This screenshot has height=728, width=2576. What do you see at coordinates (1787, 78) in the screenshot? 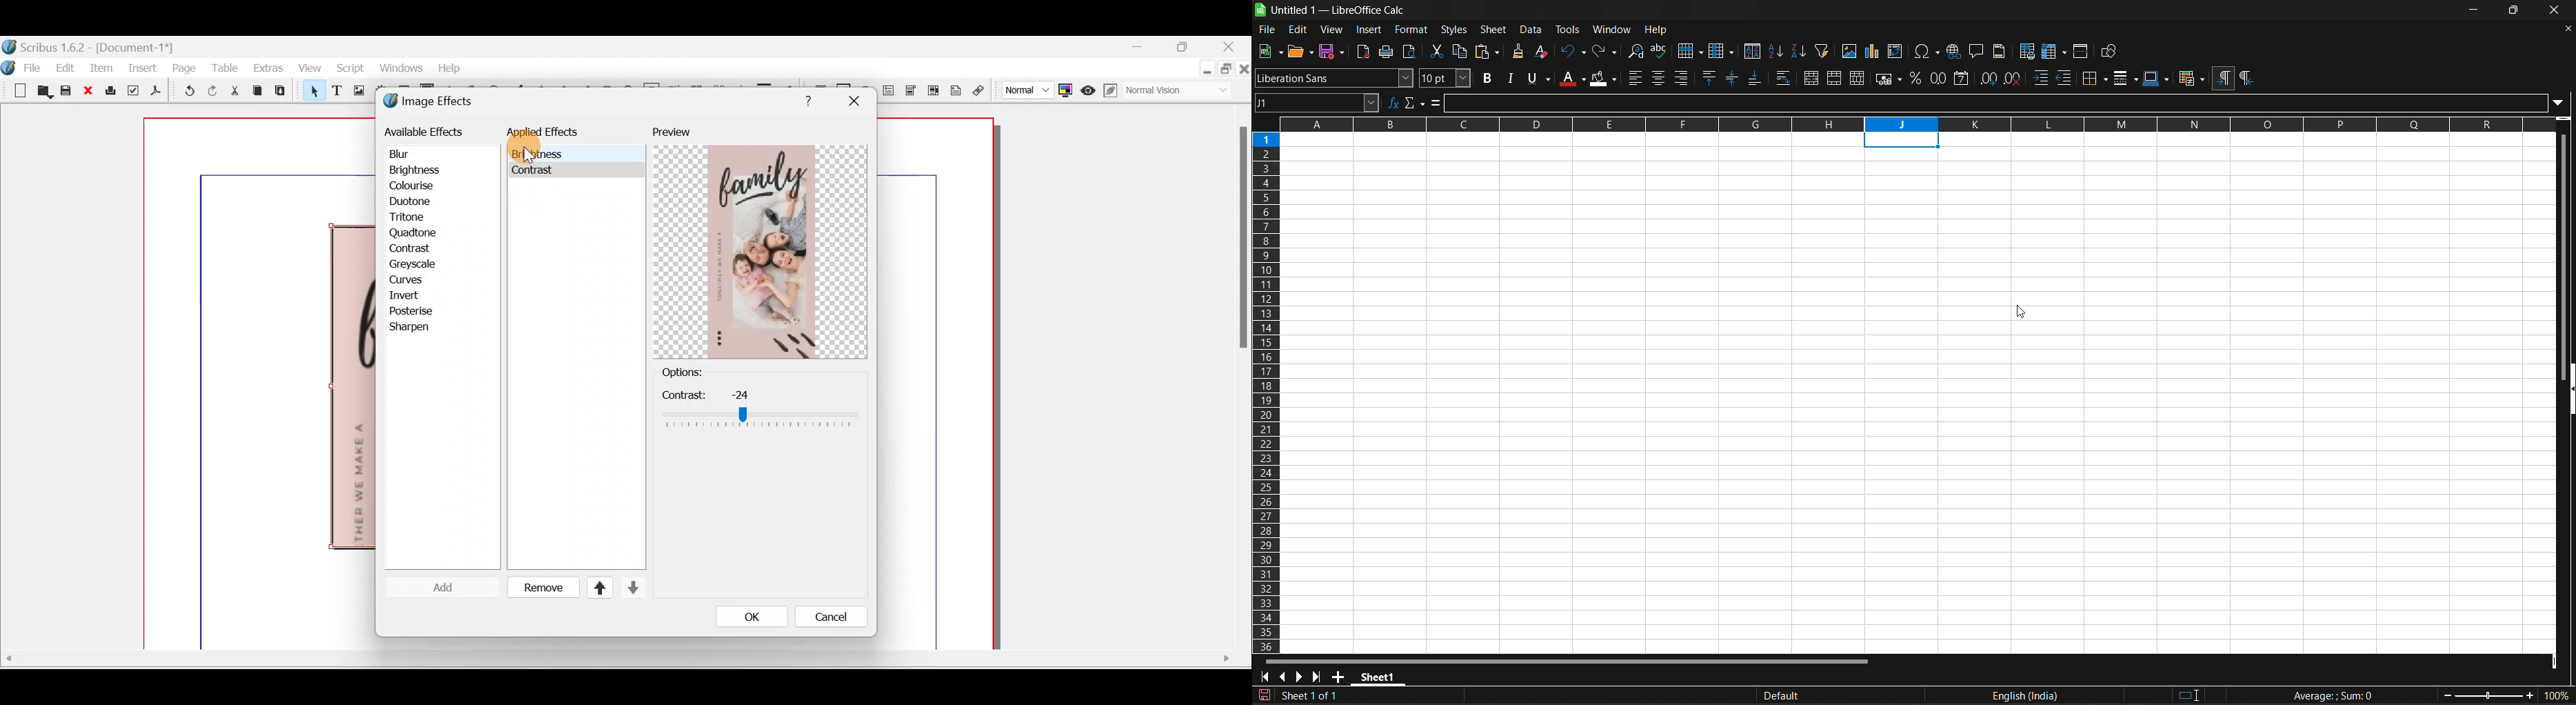
I see `wrap text` at bounding box center [1787, 78].